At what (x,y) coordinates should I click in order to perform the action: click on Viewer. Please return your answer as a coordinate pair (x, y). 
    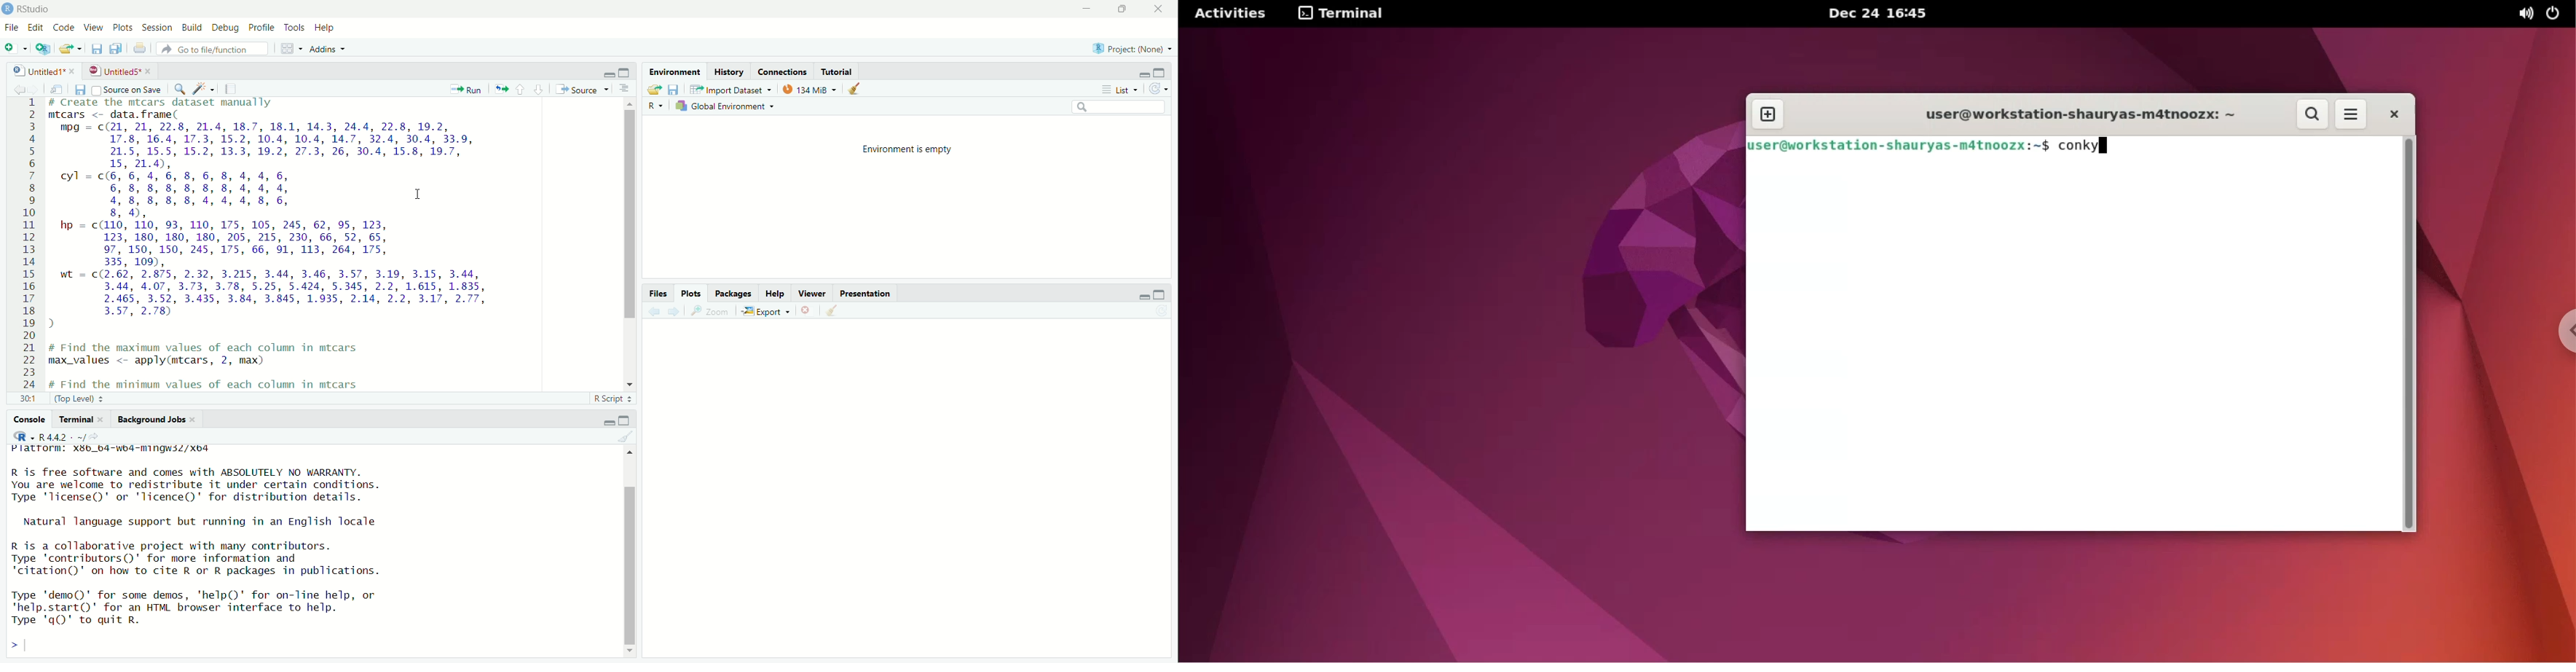
    Looking at the image, I should click on (810, 291).